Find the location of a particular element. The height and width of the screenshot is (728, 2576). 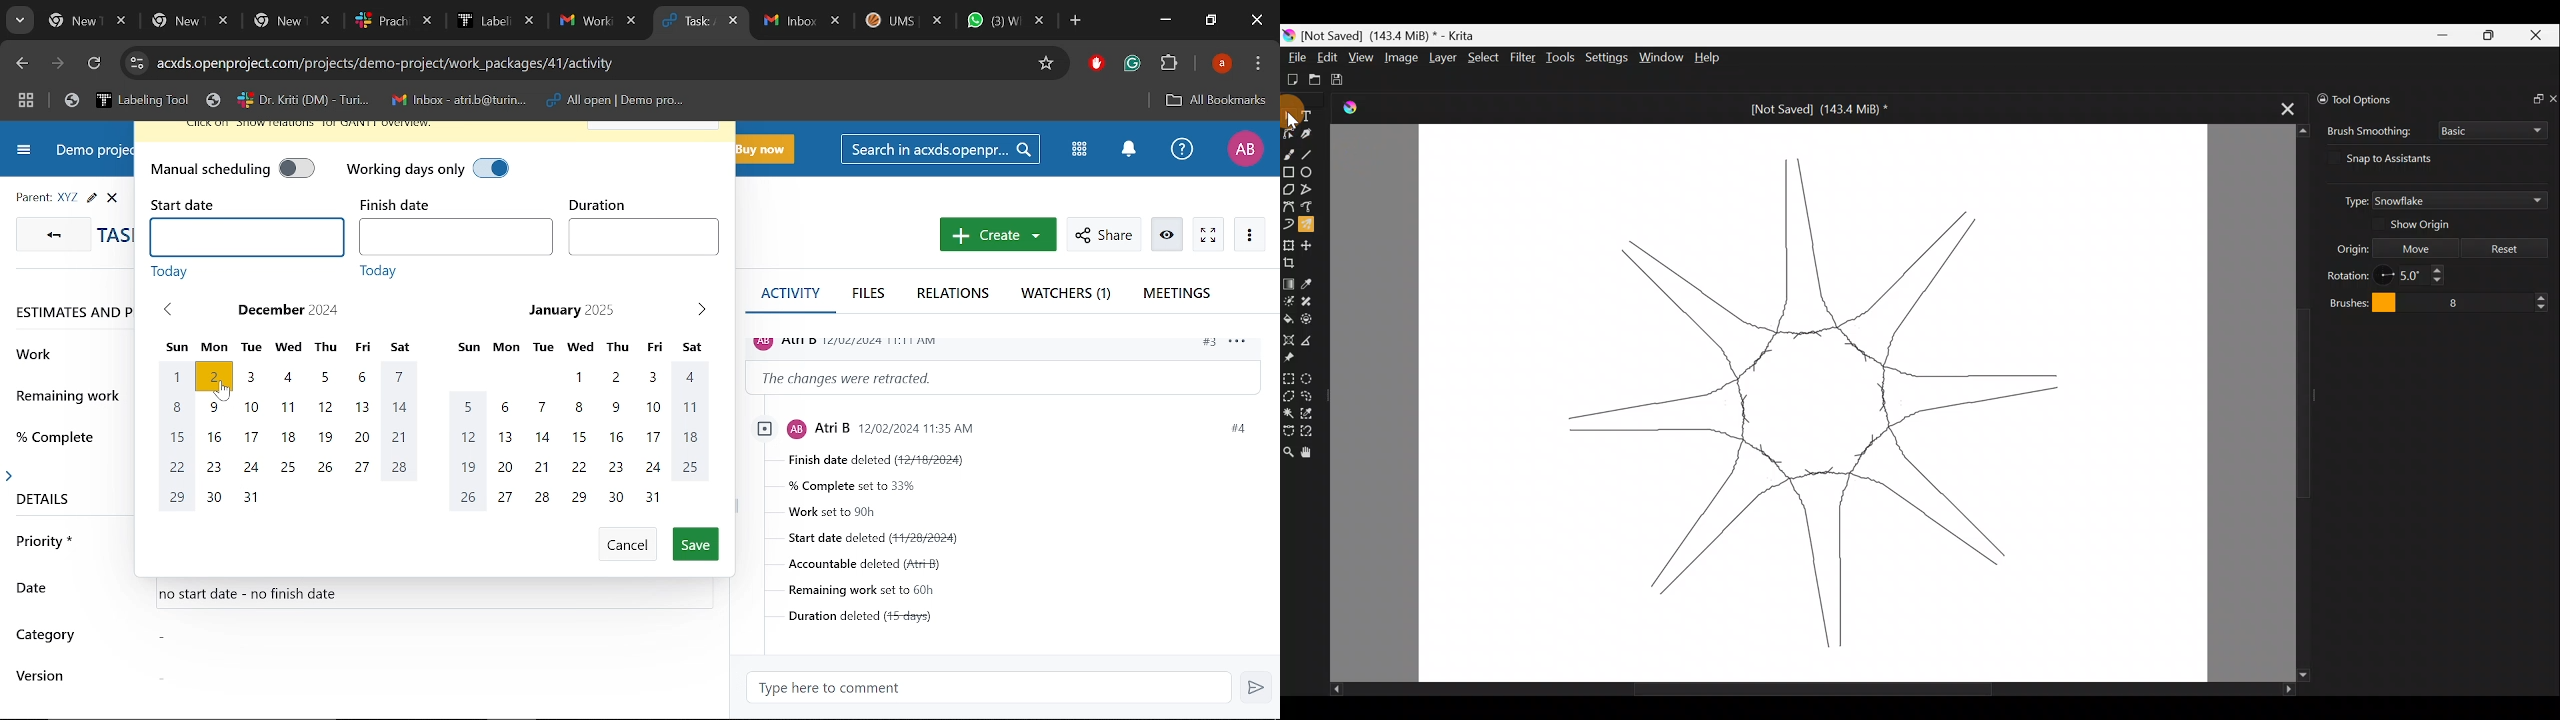

Assistant tool is located at coordinates (1289, 340).